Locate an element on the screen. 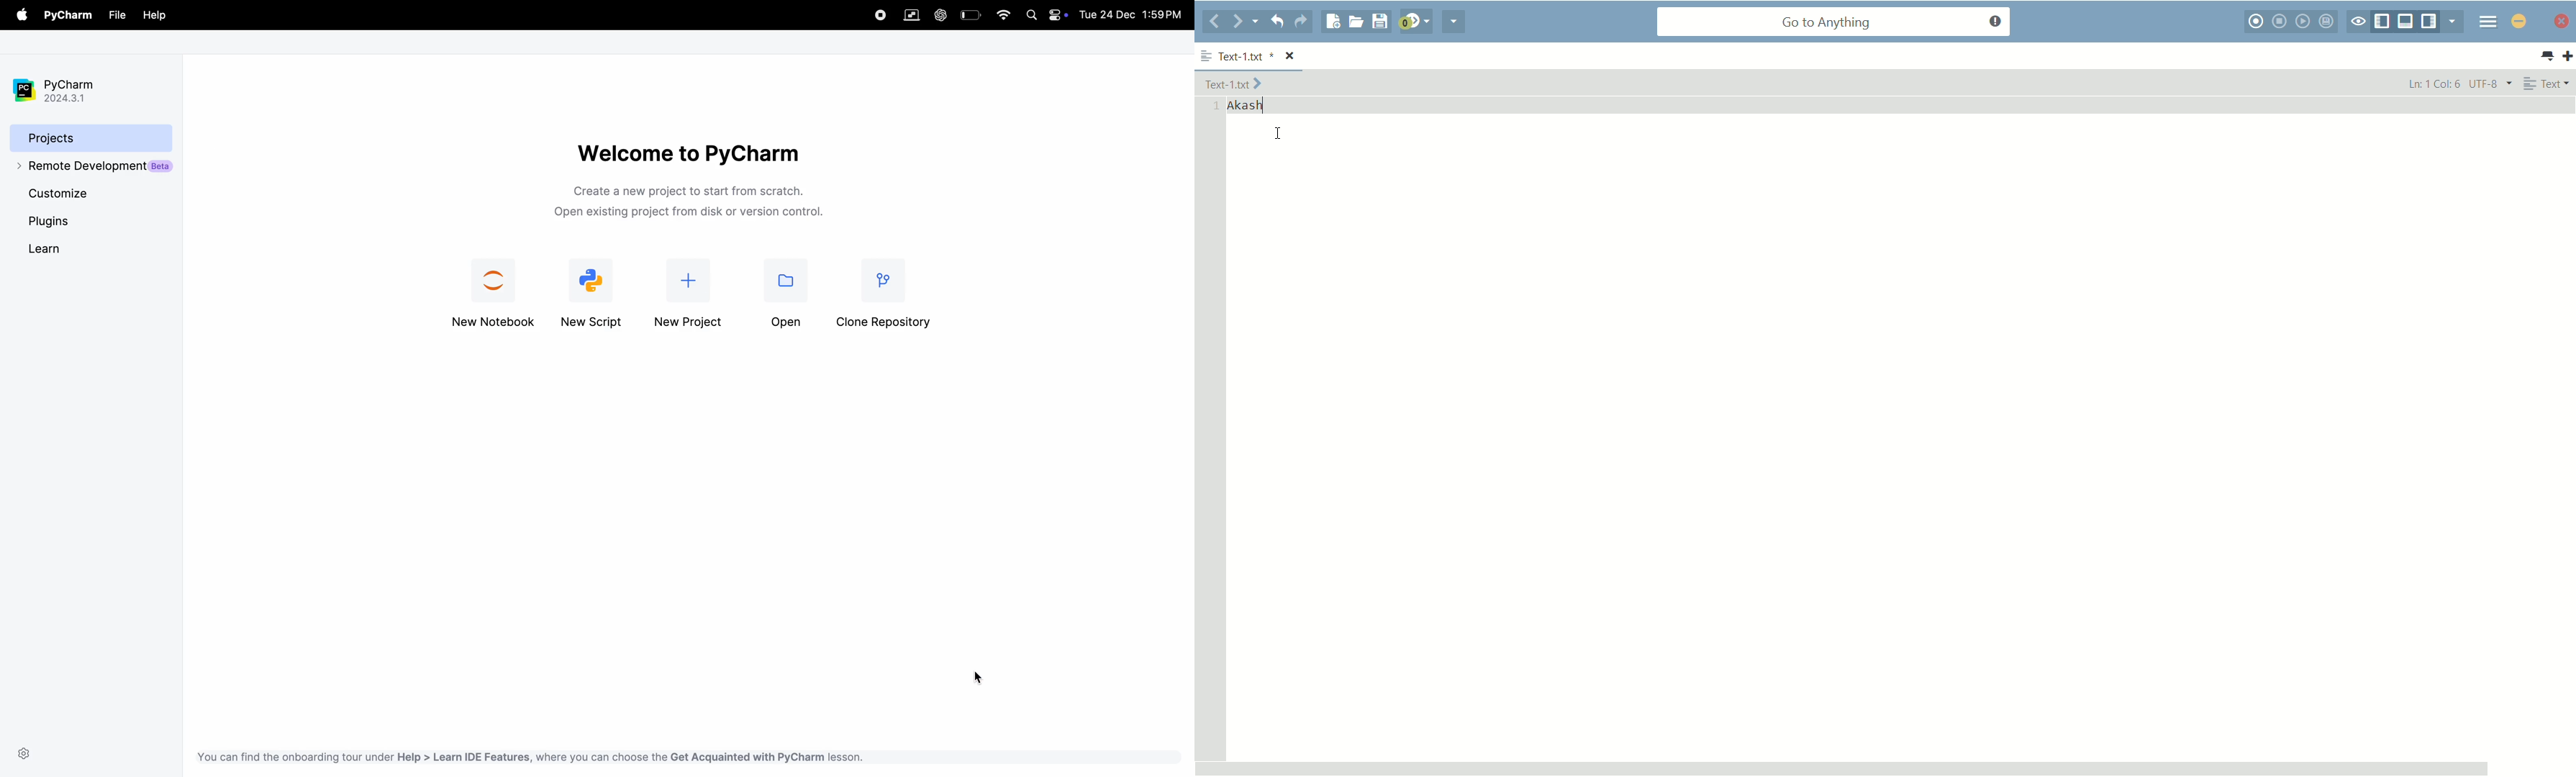 The height and width of the screenshot is (784, 2576). open a file is located at coordinates (1356, 22).